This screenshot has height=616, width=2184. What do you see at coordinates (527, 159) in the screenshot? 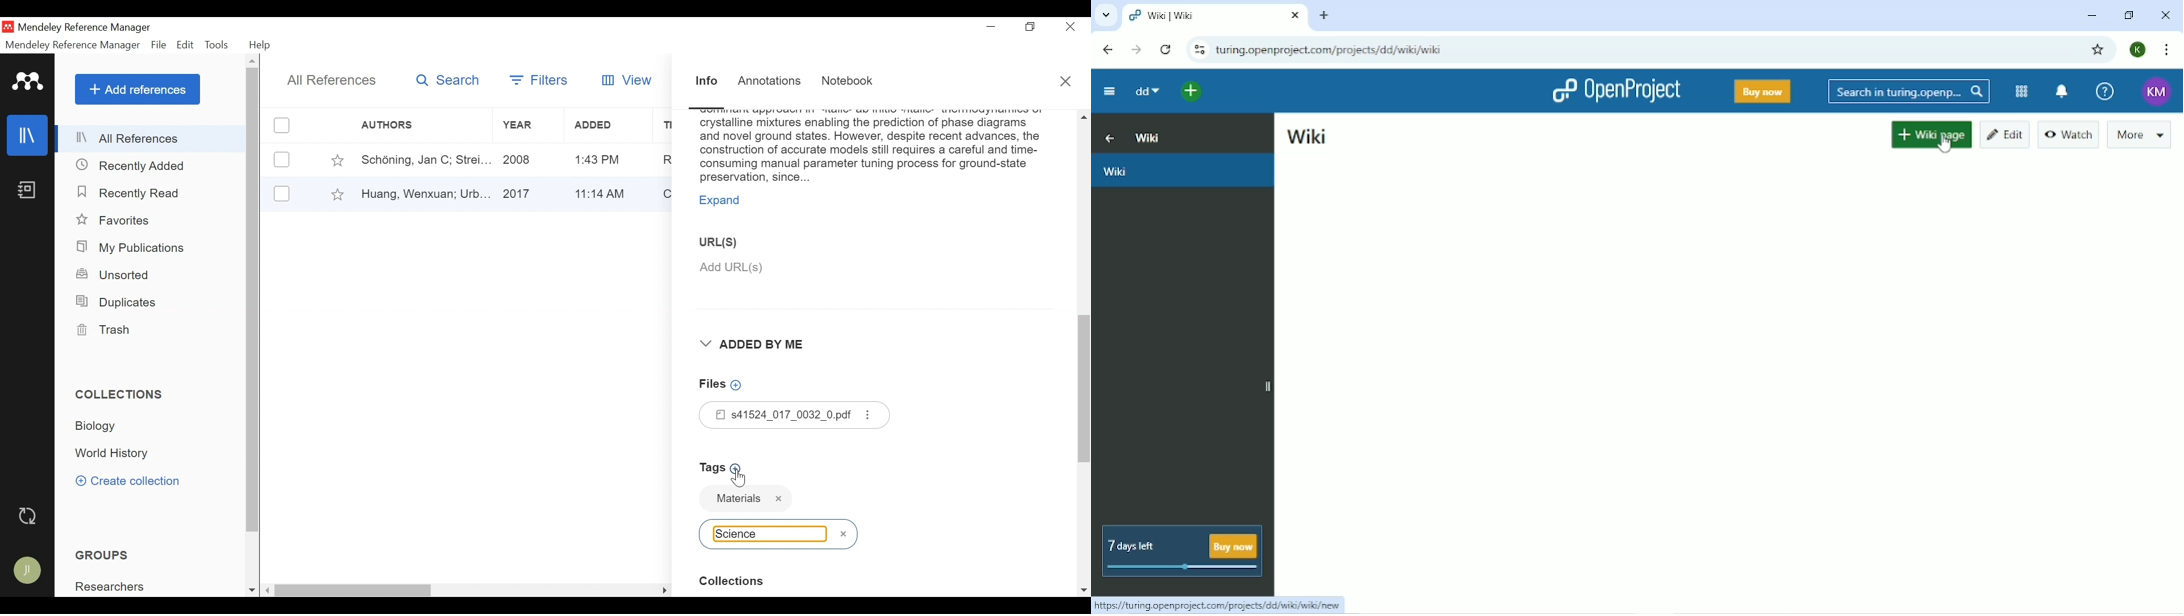
I see `Year` at bounding box center [527, 159].